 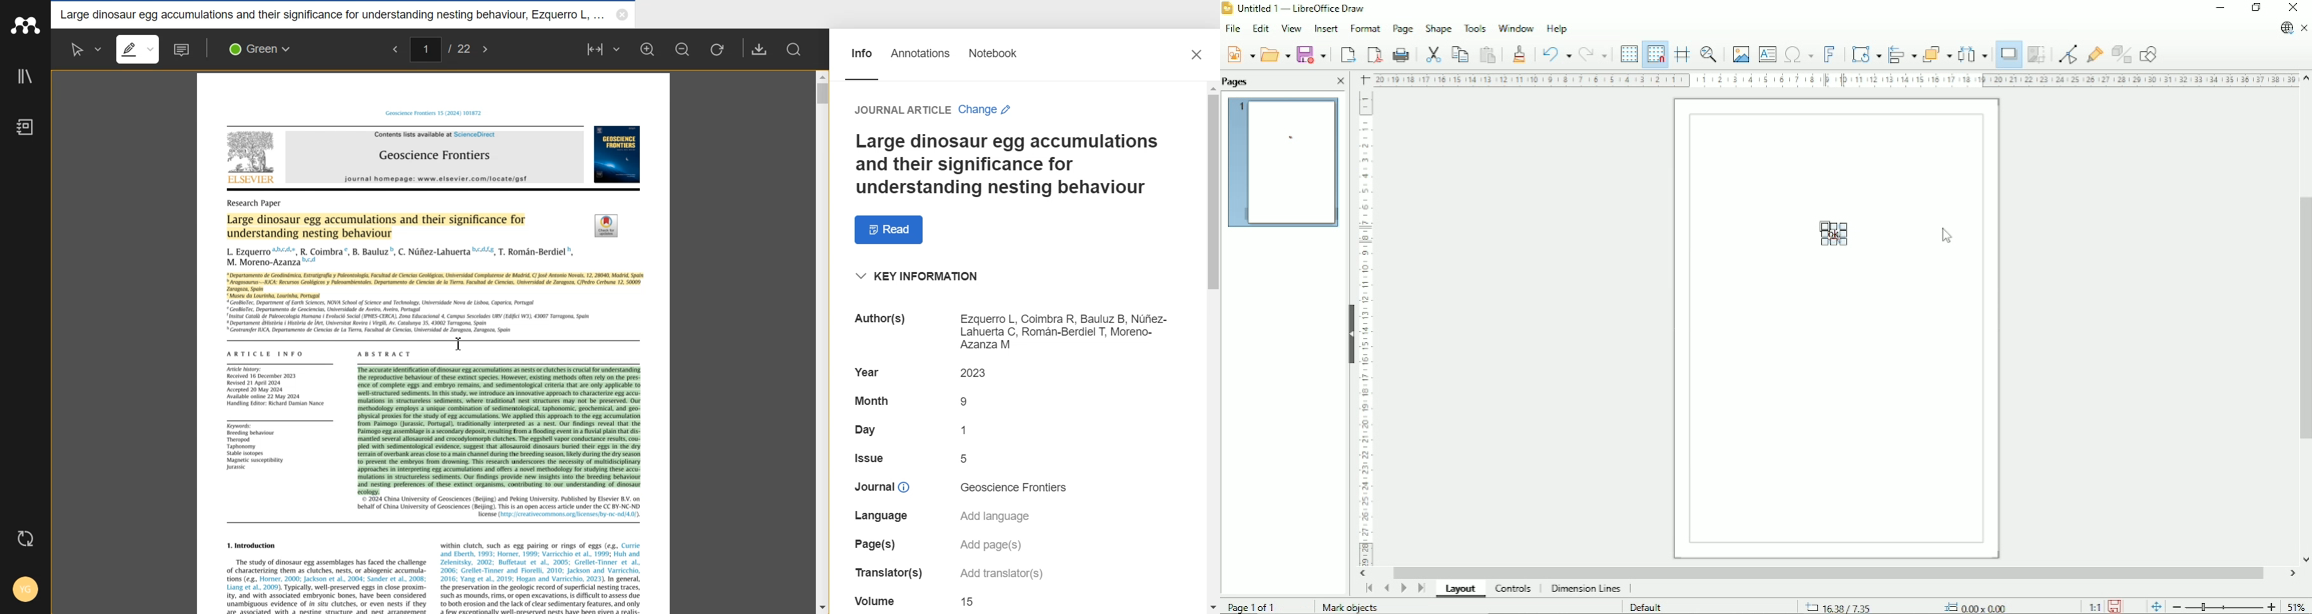 What do you see at coordinates (2305, 27) in the screenshot?
I see `Close document` at bounding box center [2305, 27].